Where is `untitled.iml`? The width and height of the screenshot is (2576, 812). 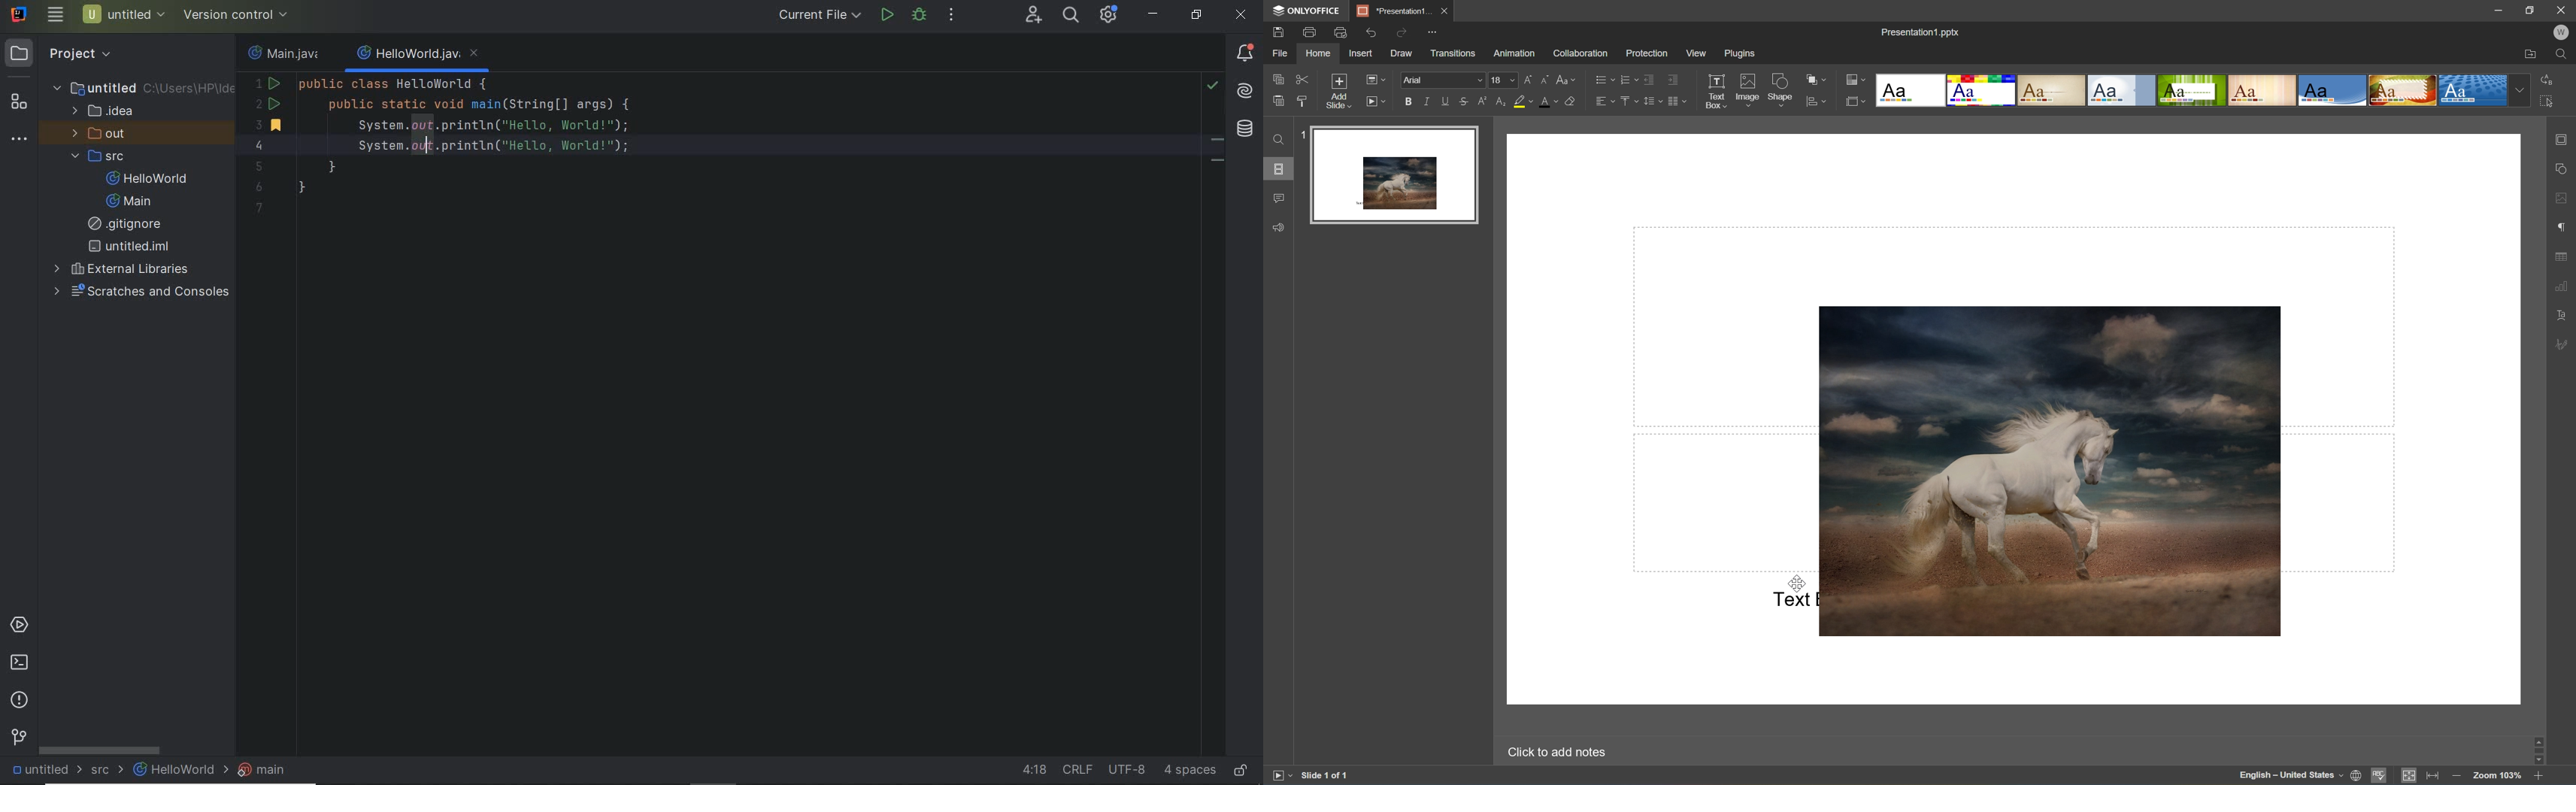 untitled.iml is located at coordinates (129, 246).